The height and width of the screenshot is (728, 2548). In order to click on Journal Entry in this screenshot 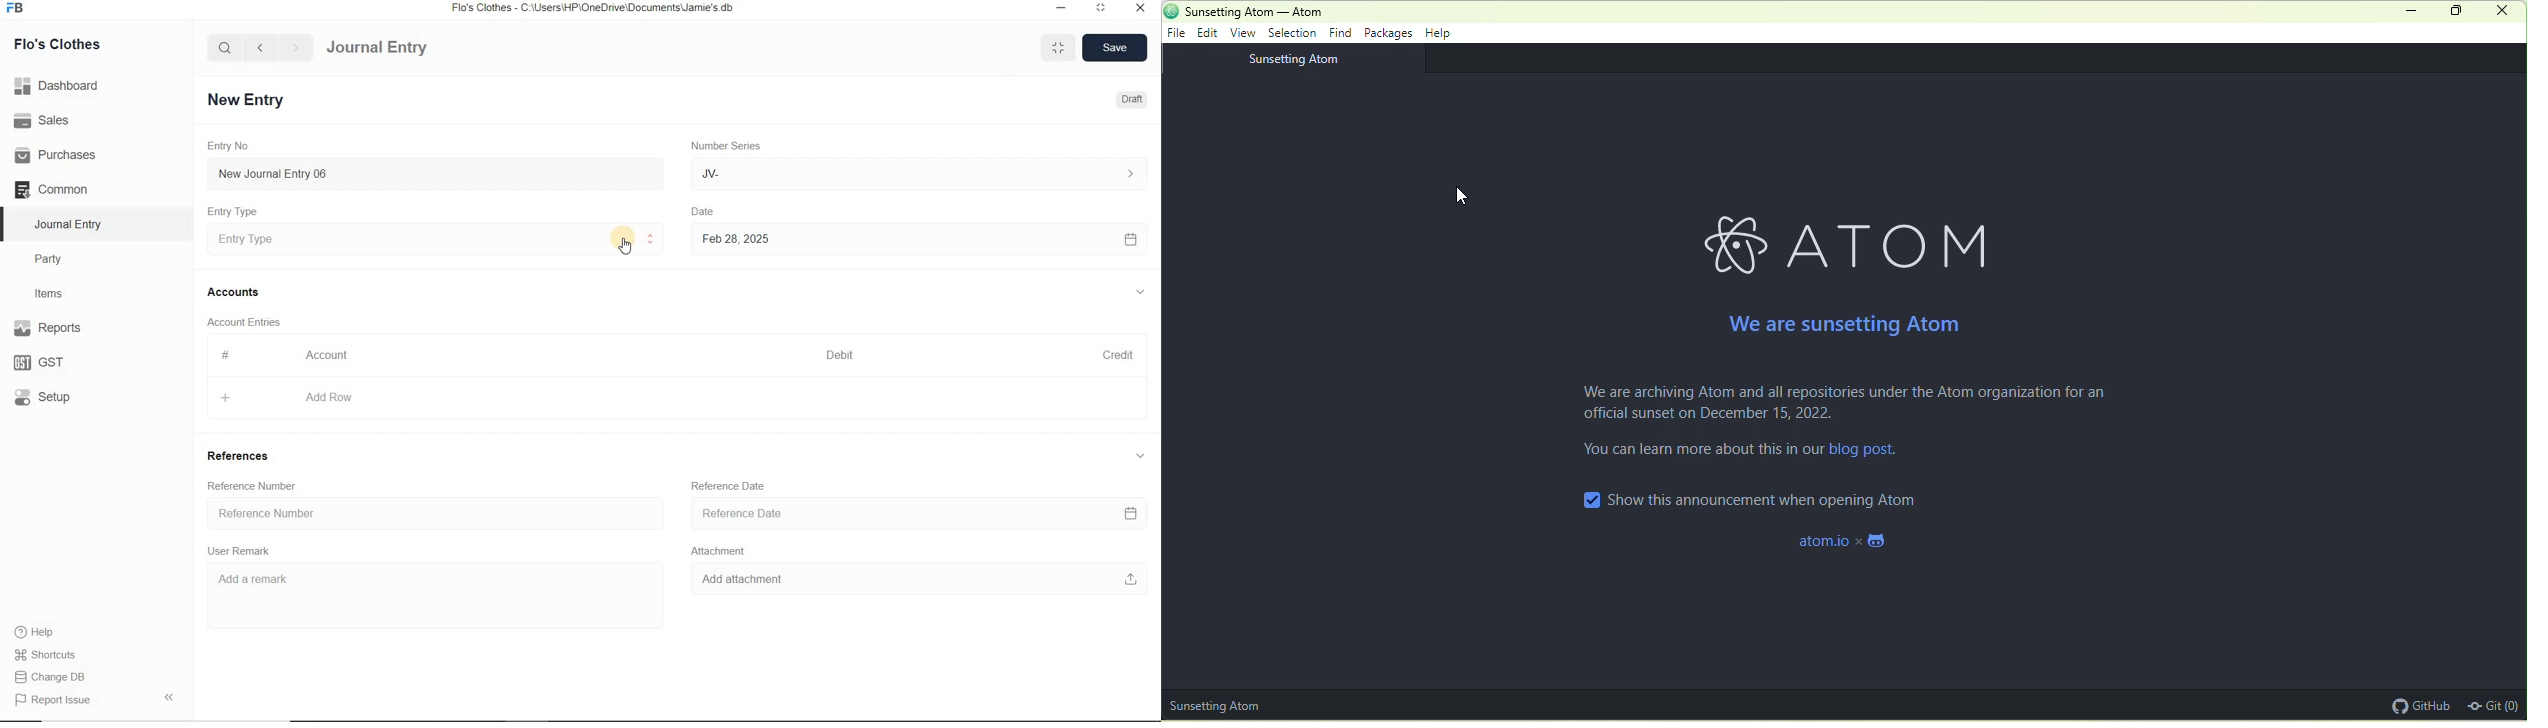, I will do `click(70, 224)`.